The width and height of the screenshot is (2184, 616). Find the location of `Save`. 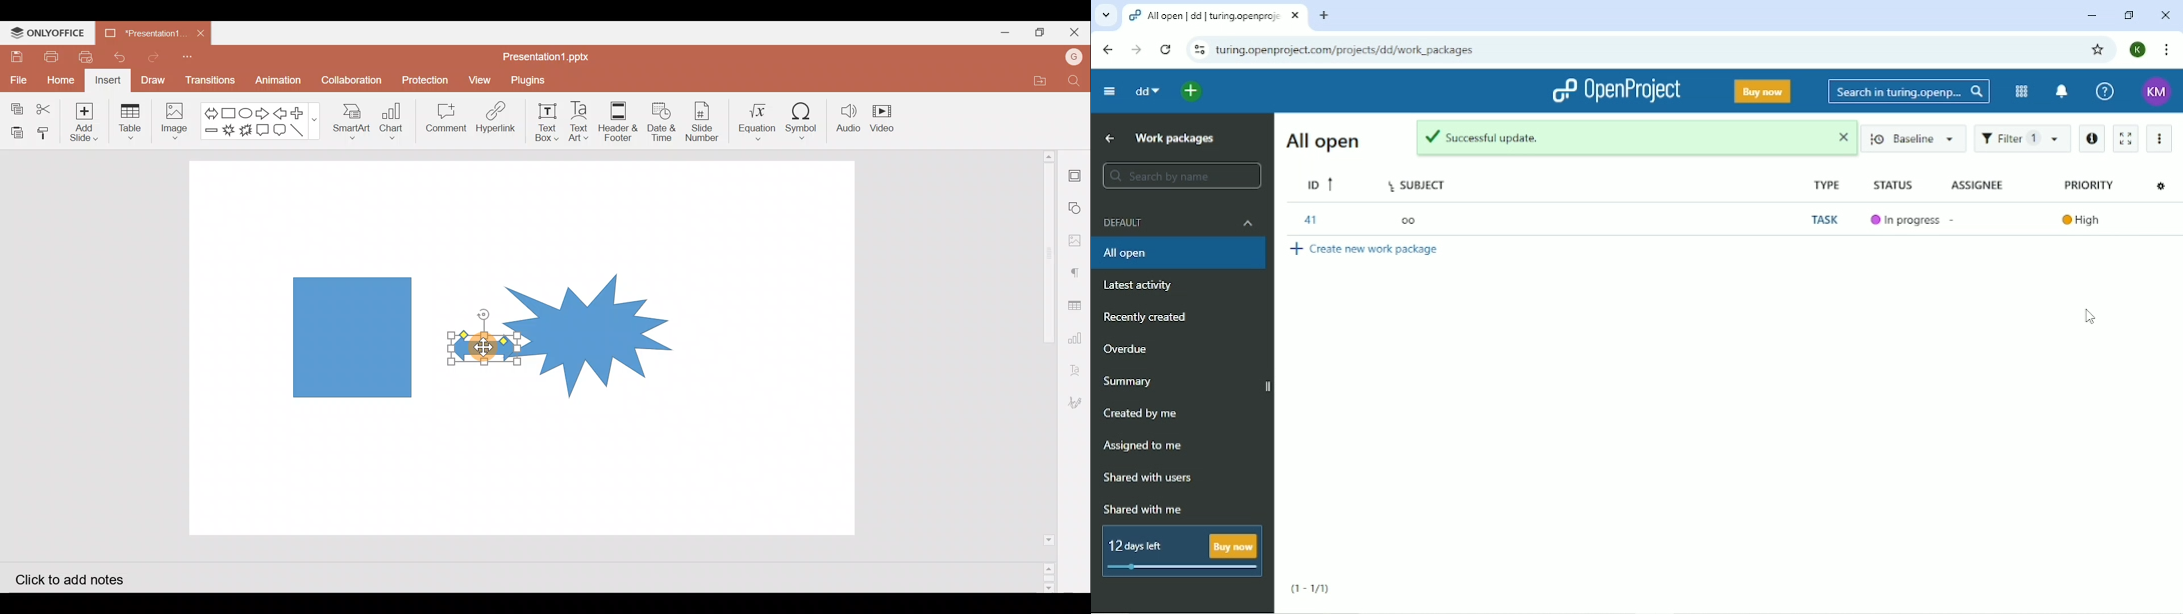

Save is located at coordinates (16, 56).